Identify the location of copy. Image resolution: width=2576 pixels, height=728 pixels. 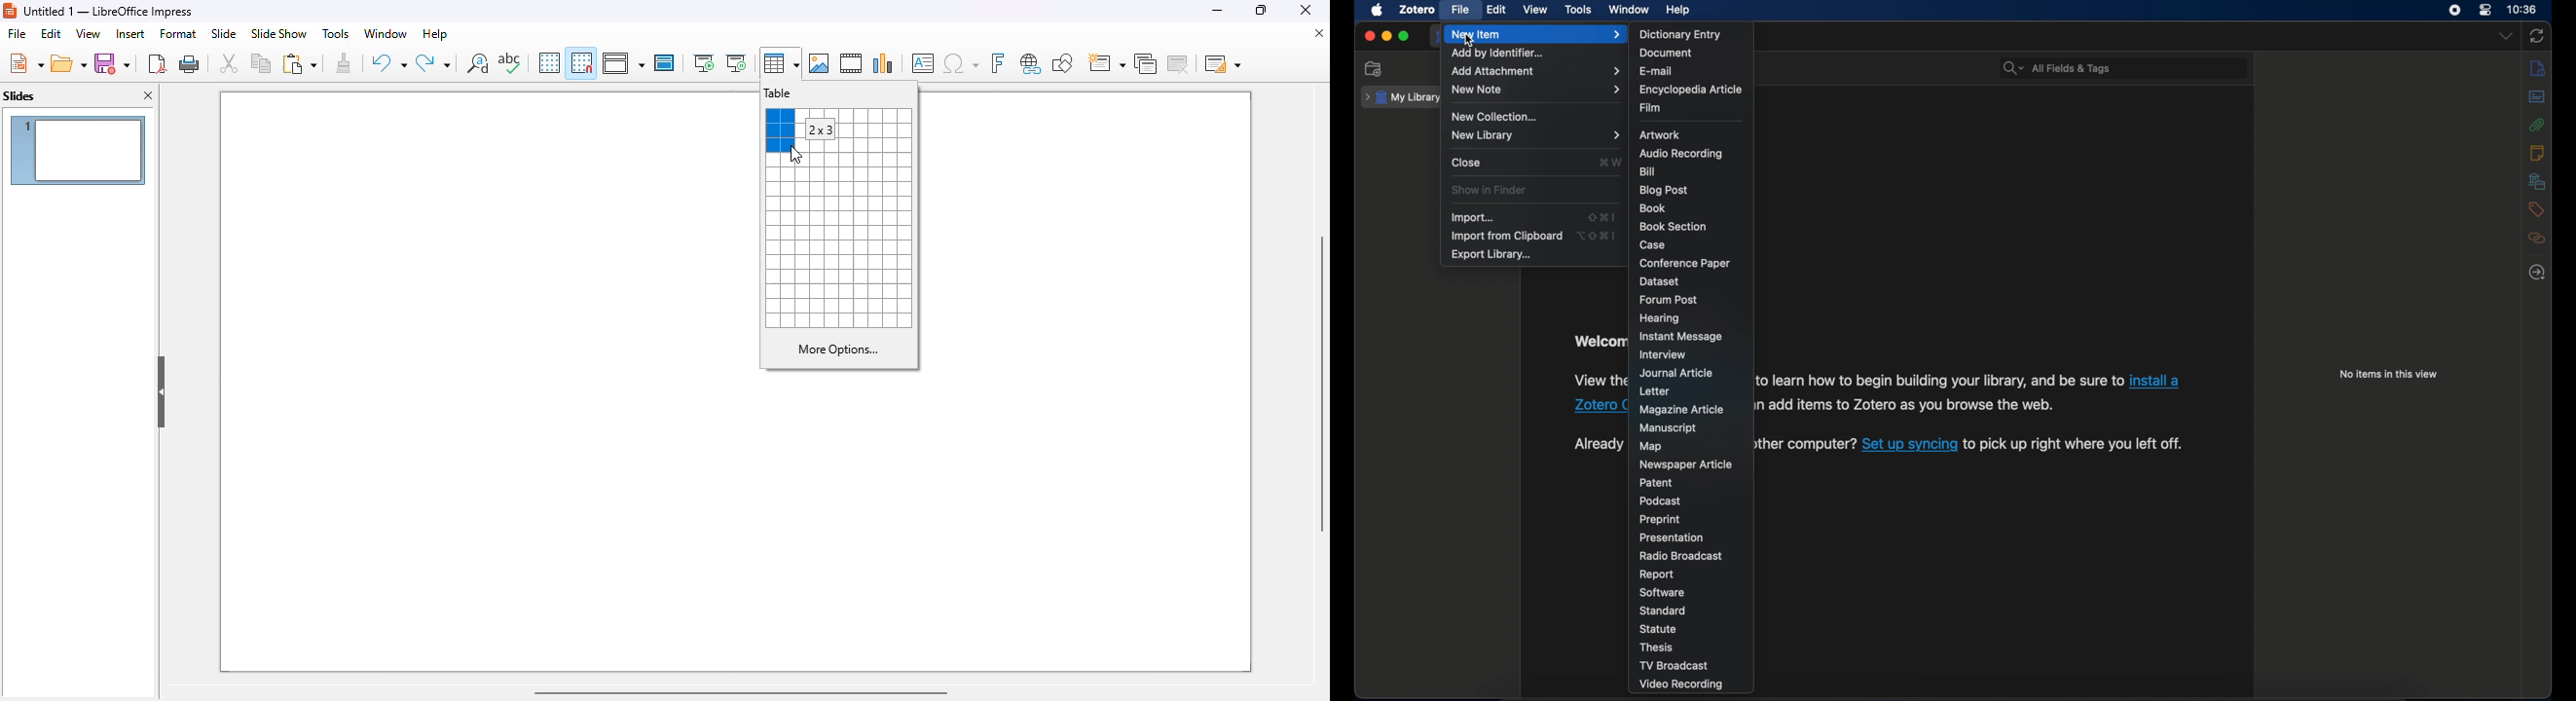
(261, 62).